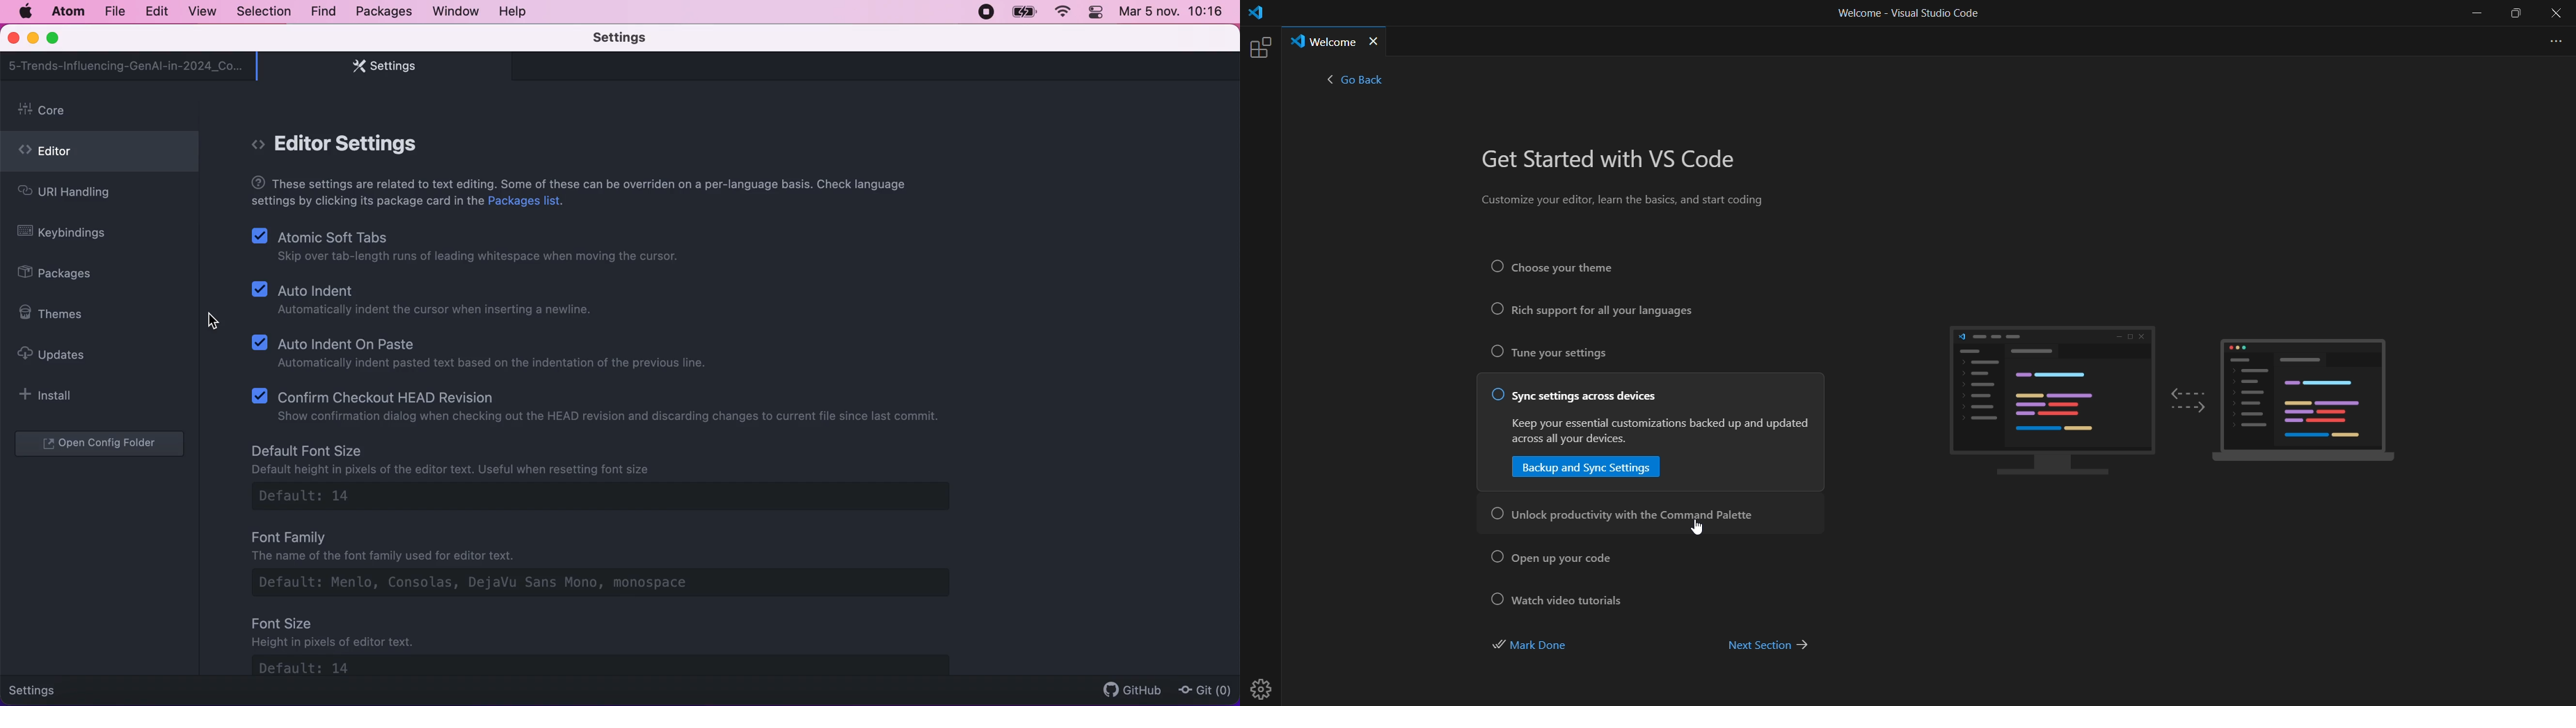 The height and width of the screenshot is (728, 2576). I want to click on settings, so click(1265, 684).